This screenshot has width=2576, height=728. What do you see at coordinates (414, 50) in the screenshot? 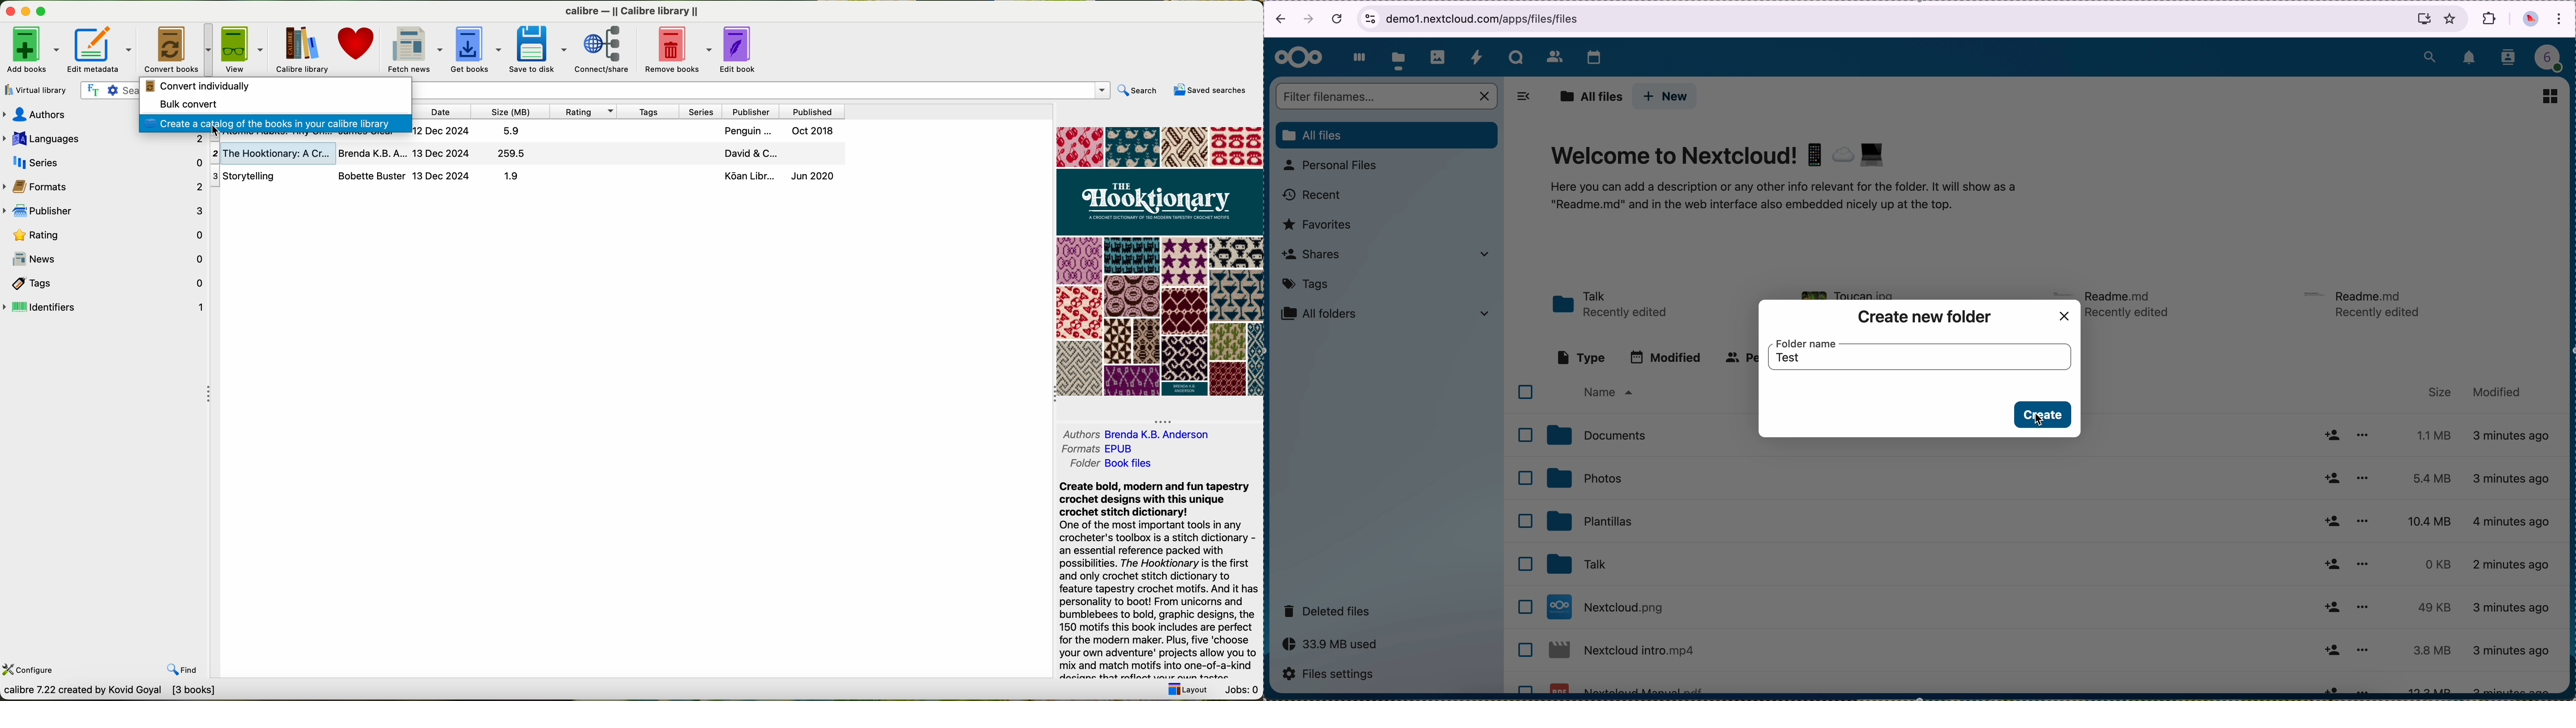
I see `fetch news` at bounding box center [414, 50].